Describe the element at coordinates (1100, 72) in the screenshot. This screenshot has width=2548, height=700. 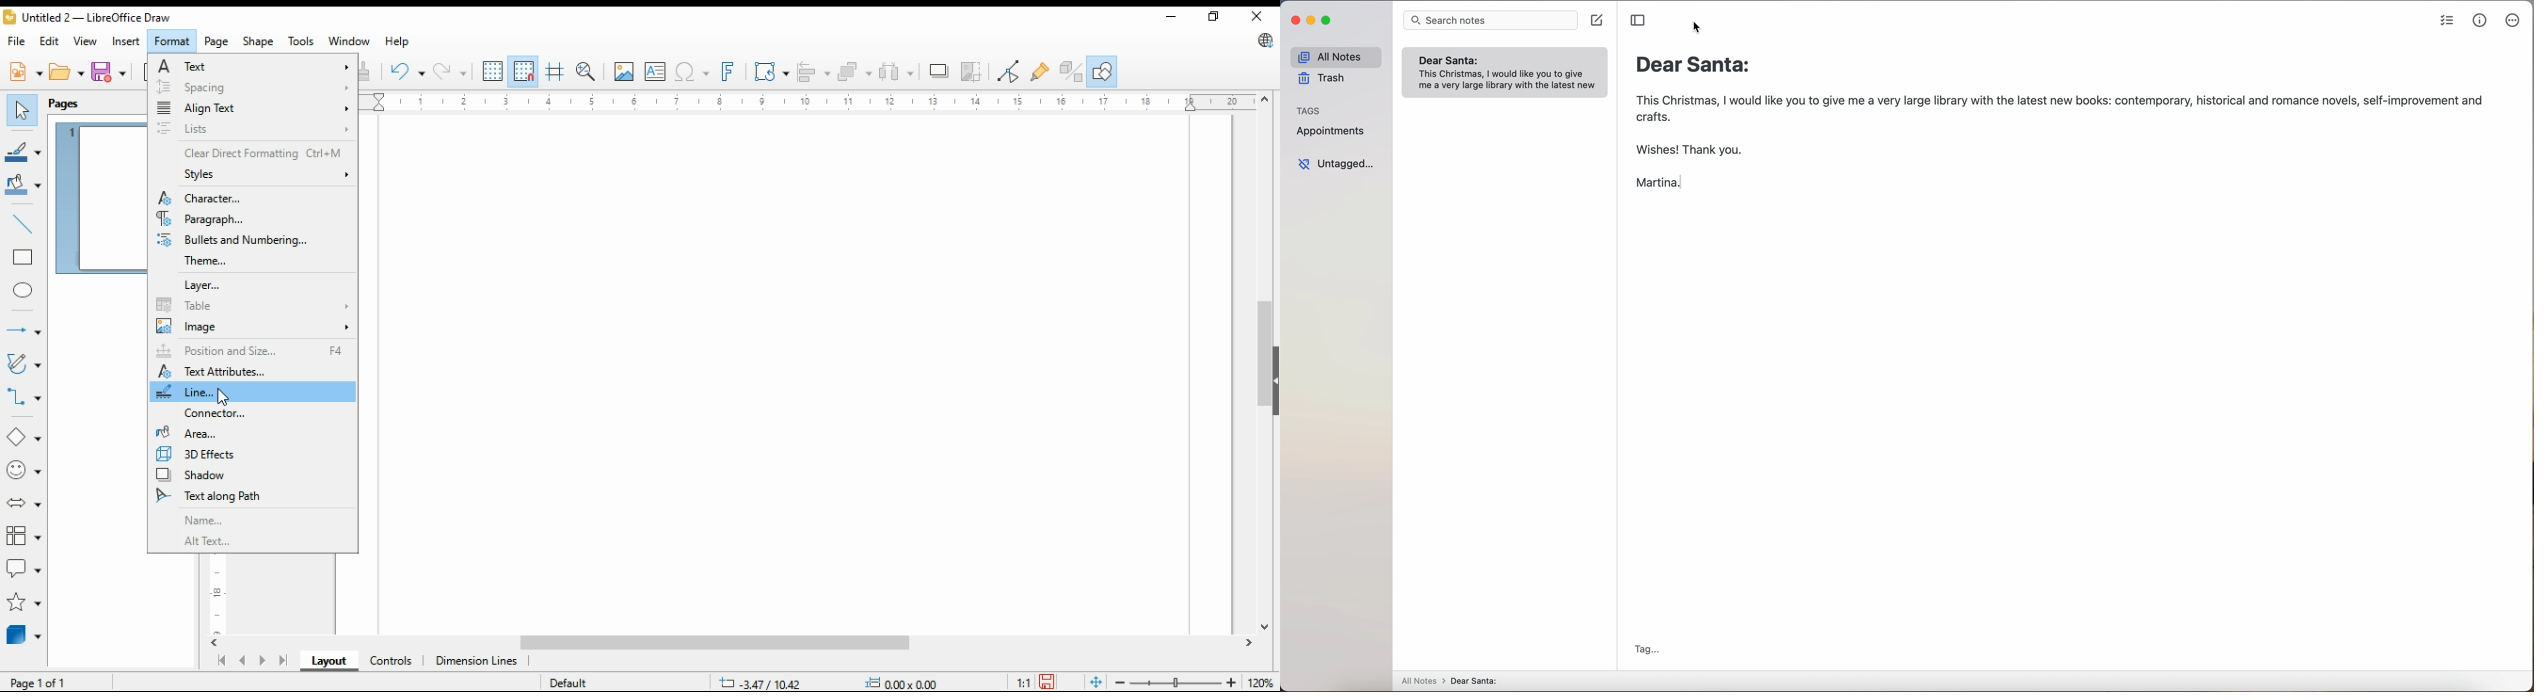
I see `show draw functions` at that location.